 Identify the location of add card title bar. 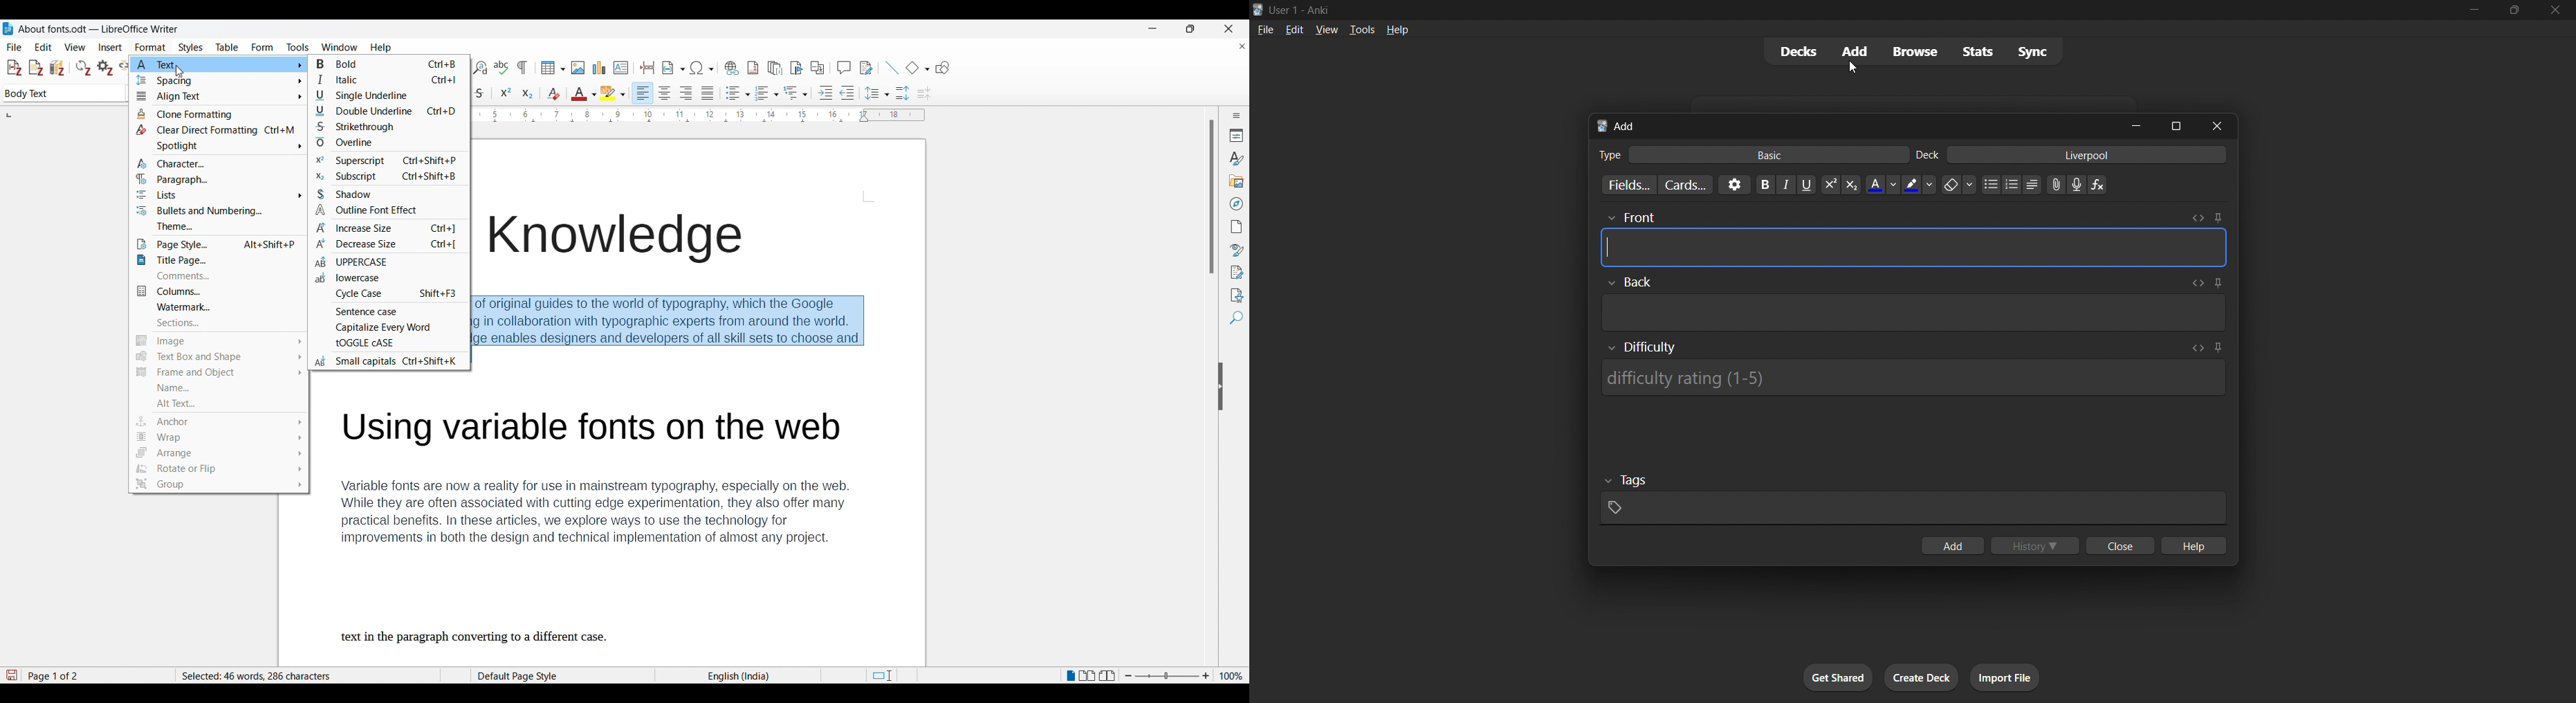
(1854, 124).